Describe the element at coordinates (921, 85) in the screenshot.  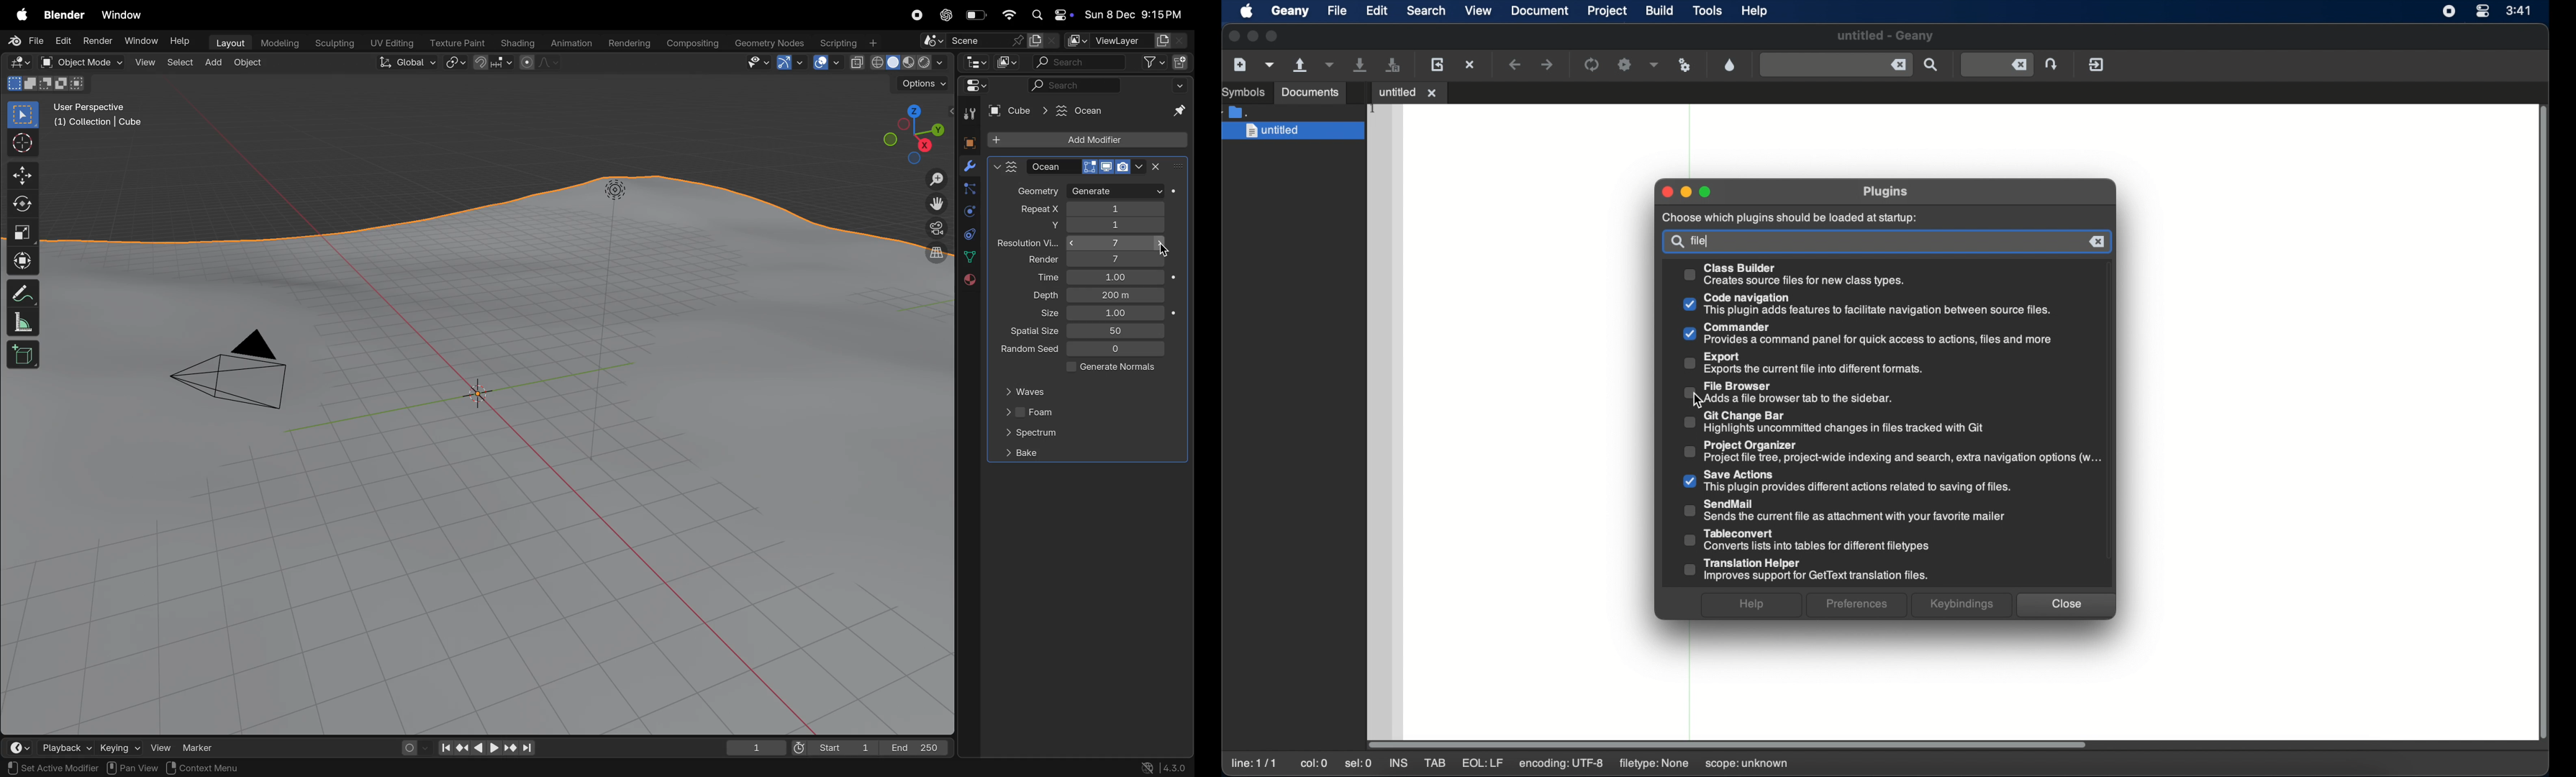
I see `options` at that location.